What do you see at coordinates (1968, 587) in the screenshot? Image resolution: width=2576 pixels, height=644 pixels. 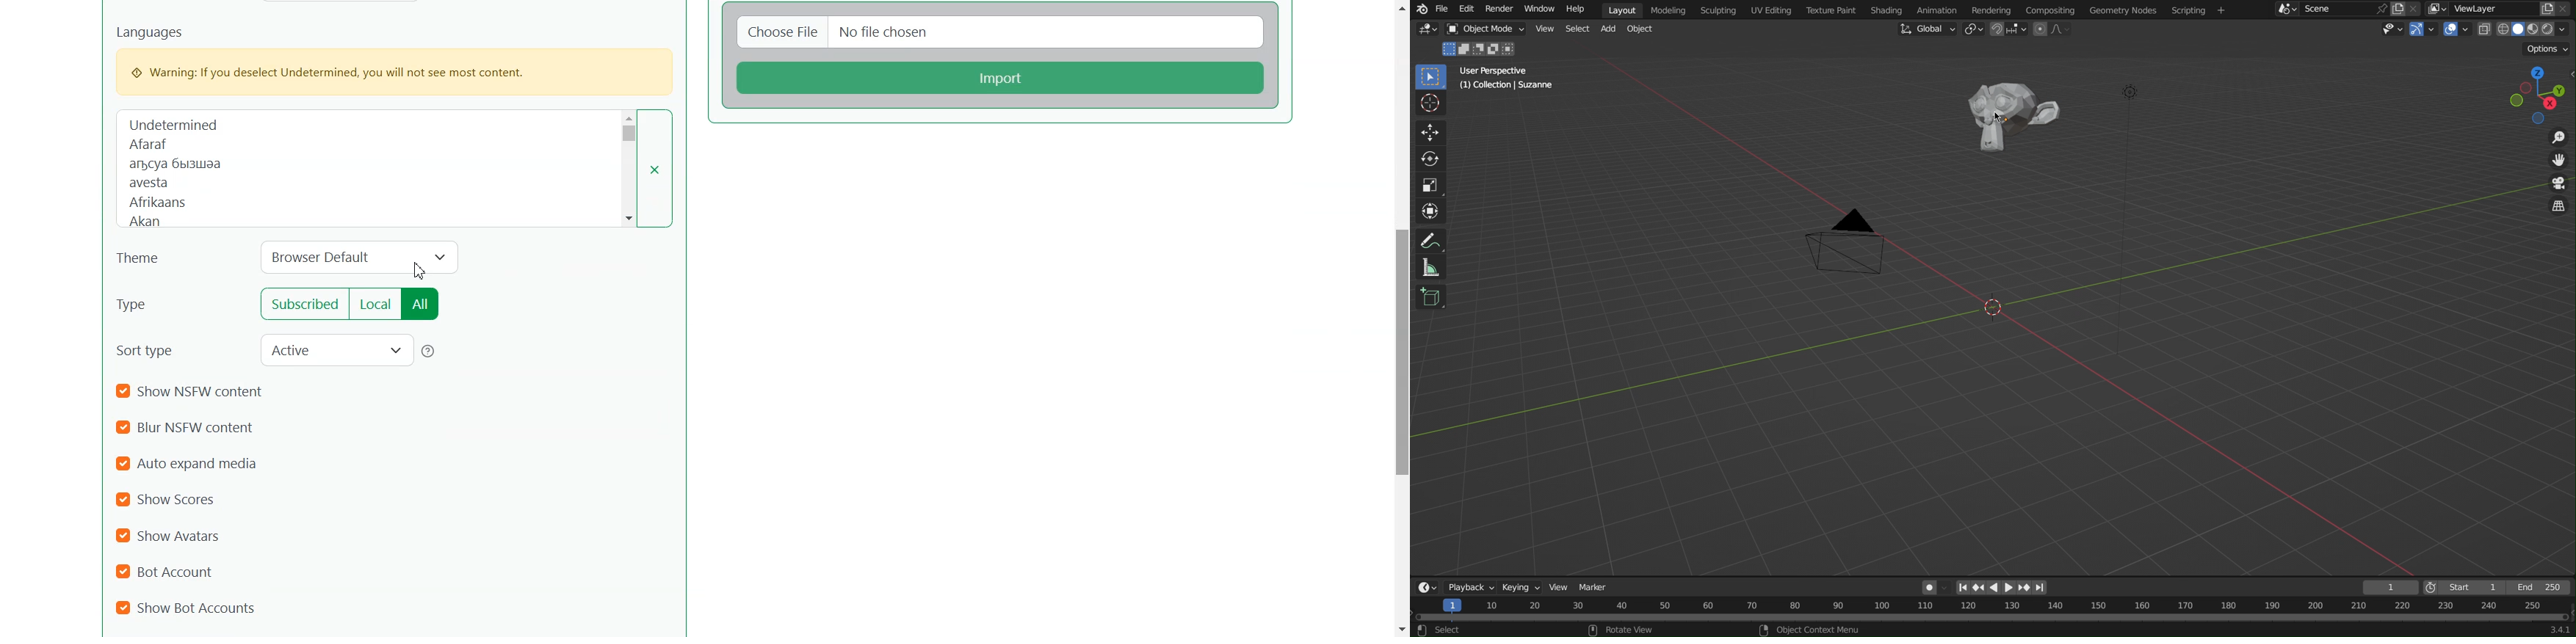 I see `first` at bounding box center [1968, 587].